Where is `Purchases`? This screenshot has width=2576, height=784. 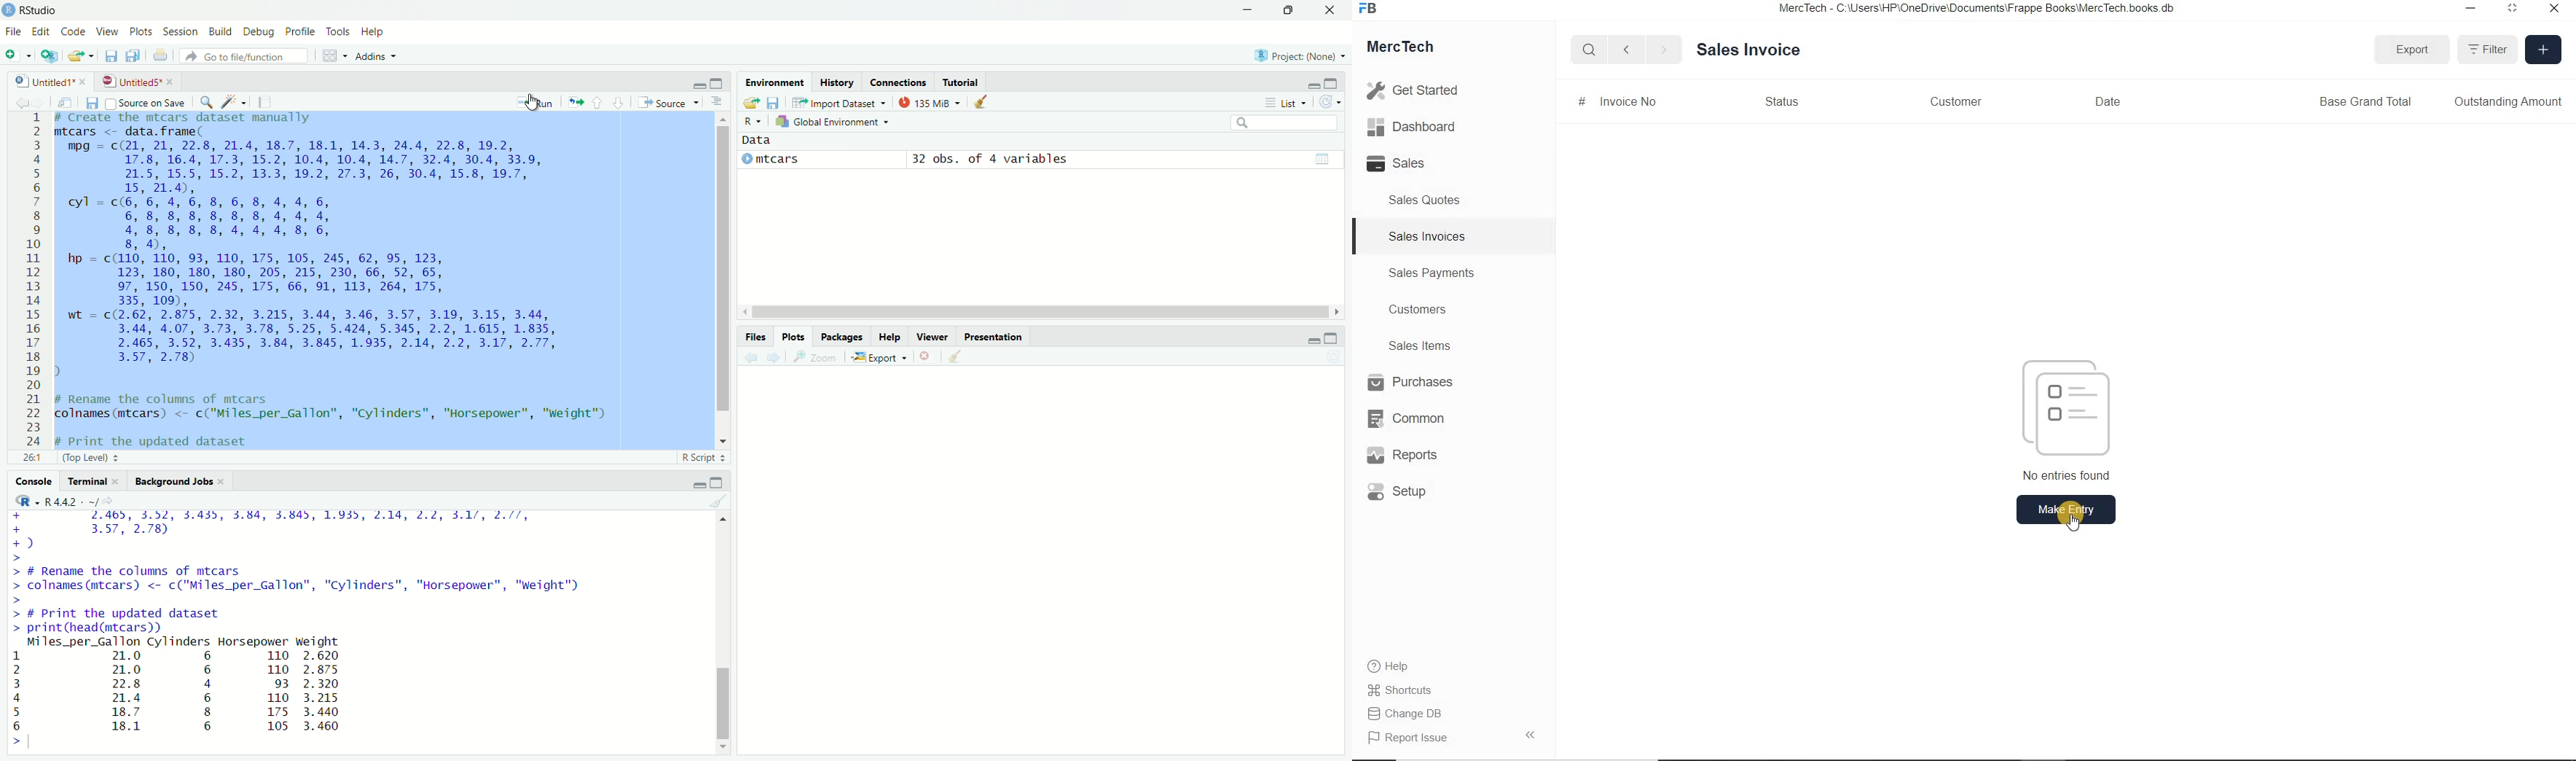
Purchases is located at coordinates (1413, 383).